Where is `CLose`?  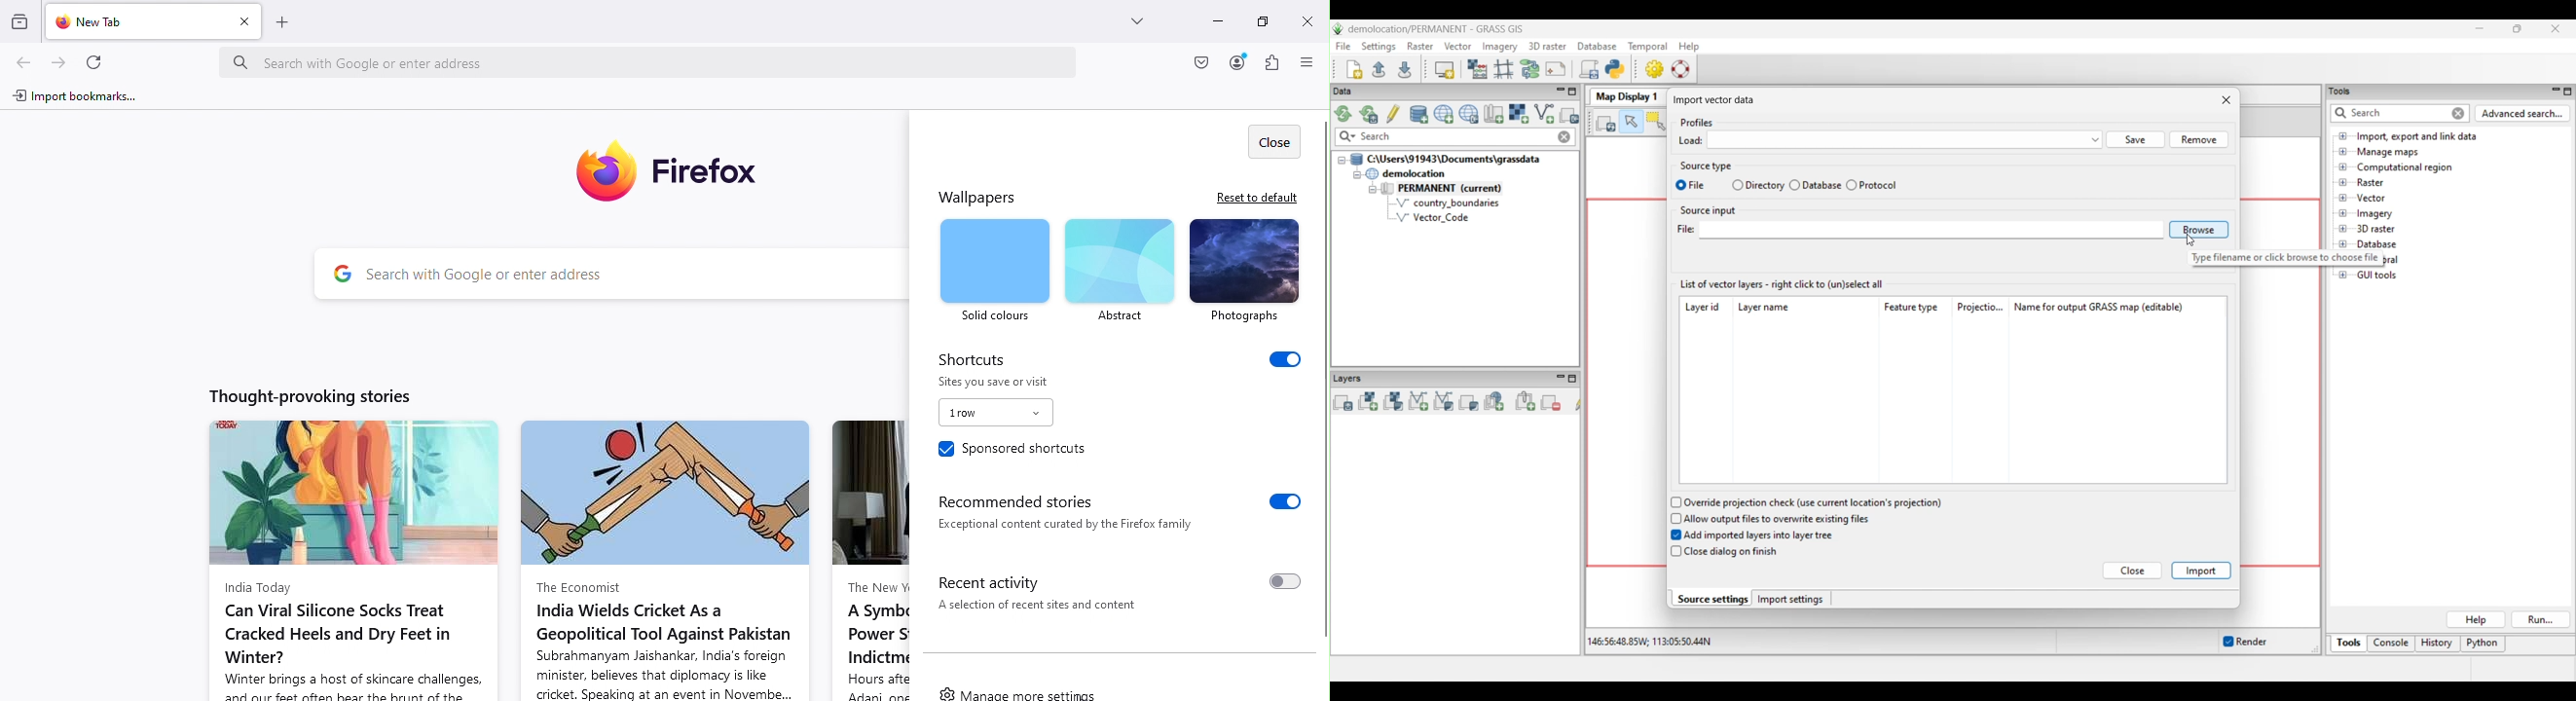
CLose is located at coordinates (1270, 140).